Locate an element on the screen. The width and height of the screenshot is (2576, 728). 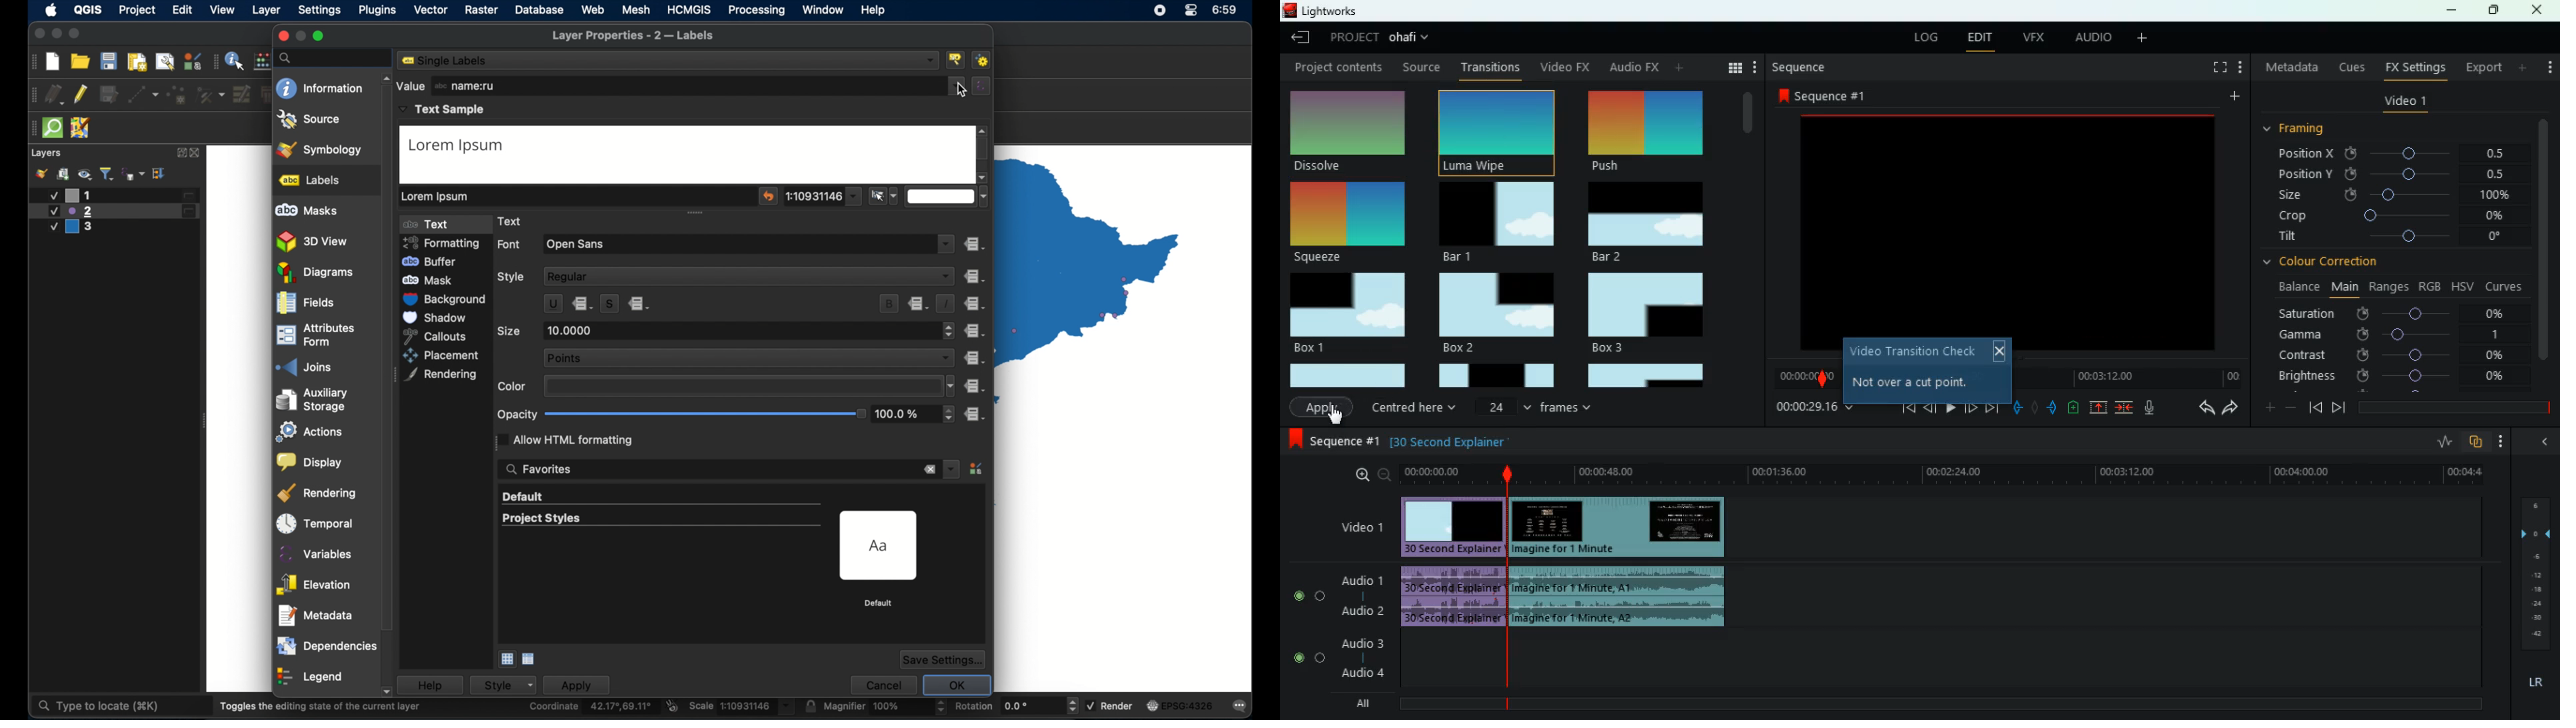
layers is located at coordinates (47, 153).